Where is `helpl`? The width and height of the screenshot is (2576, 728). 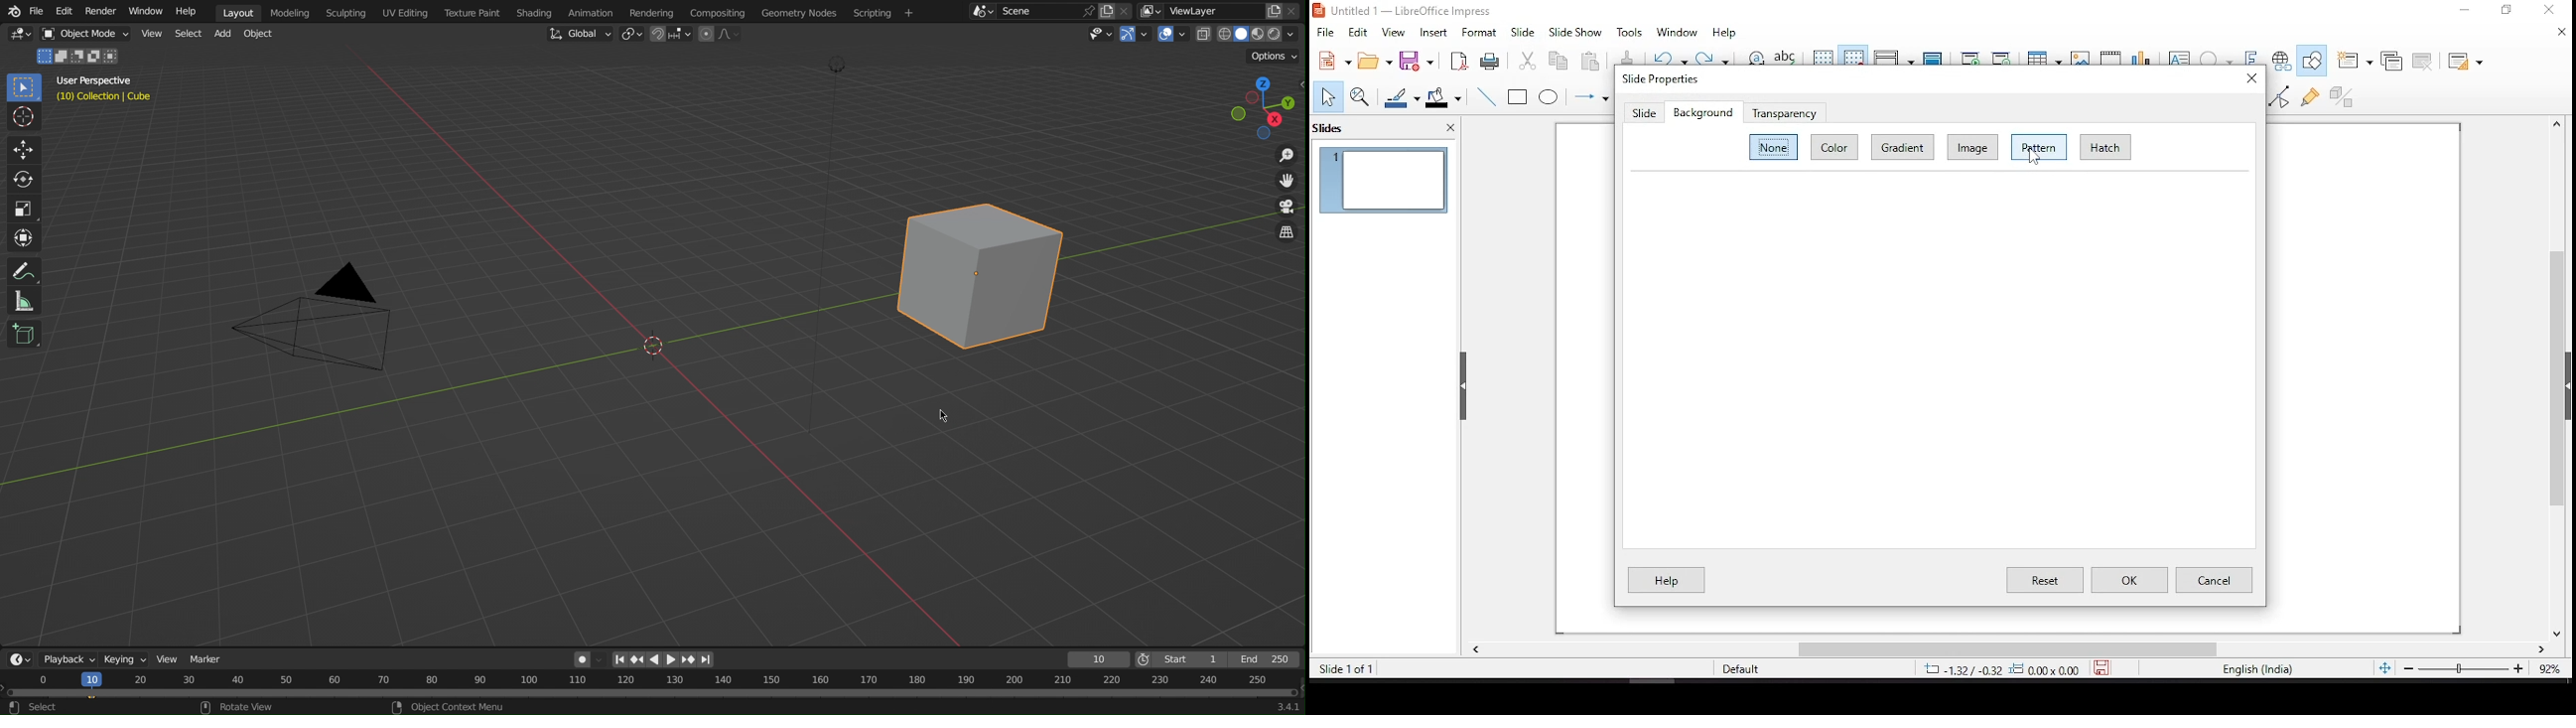 helpl is located at coordinates (1667, 581).